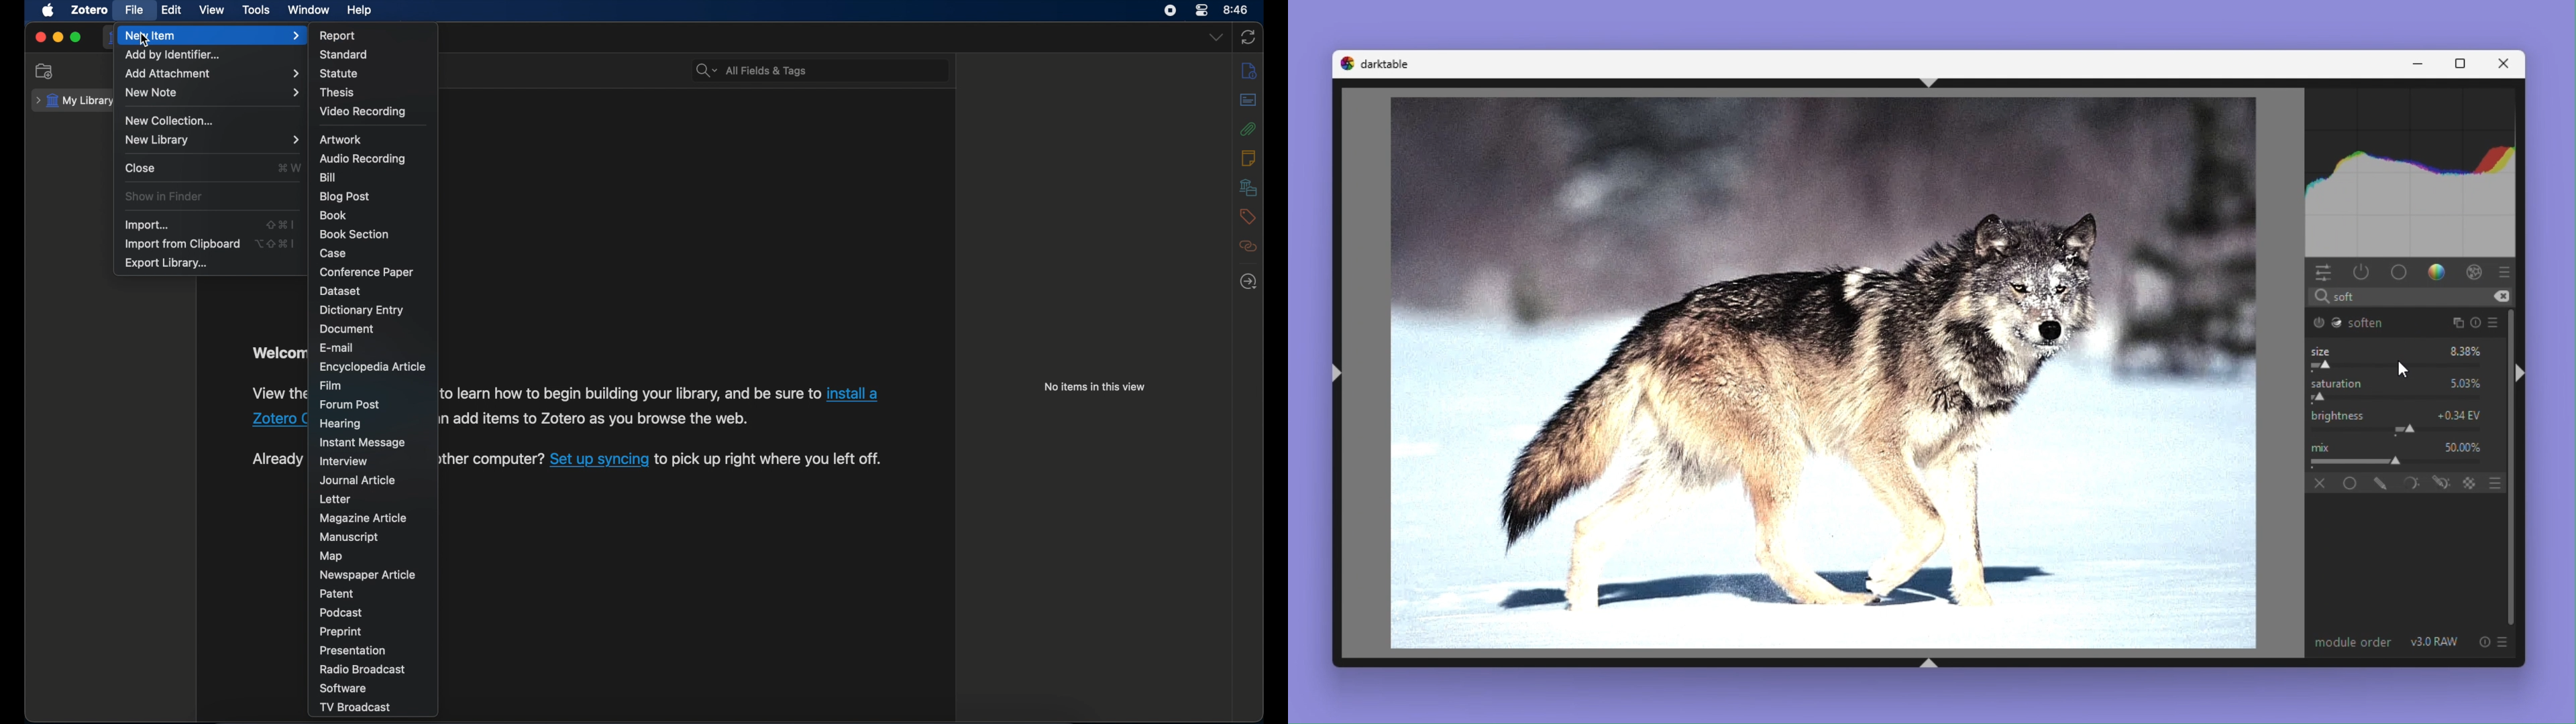 The height and width of the screenshot is (728, 2576). What do you see at coordinates (2422, 64) in the screenshot?
I see `Minimise` at bounding box center [2422, 64].